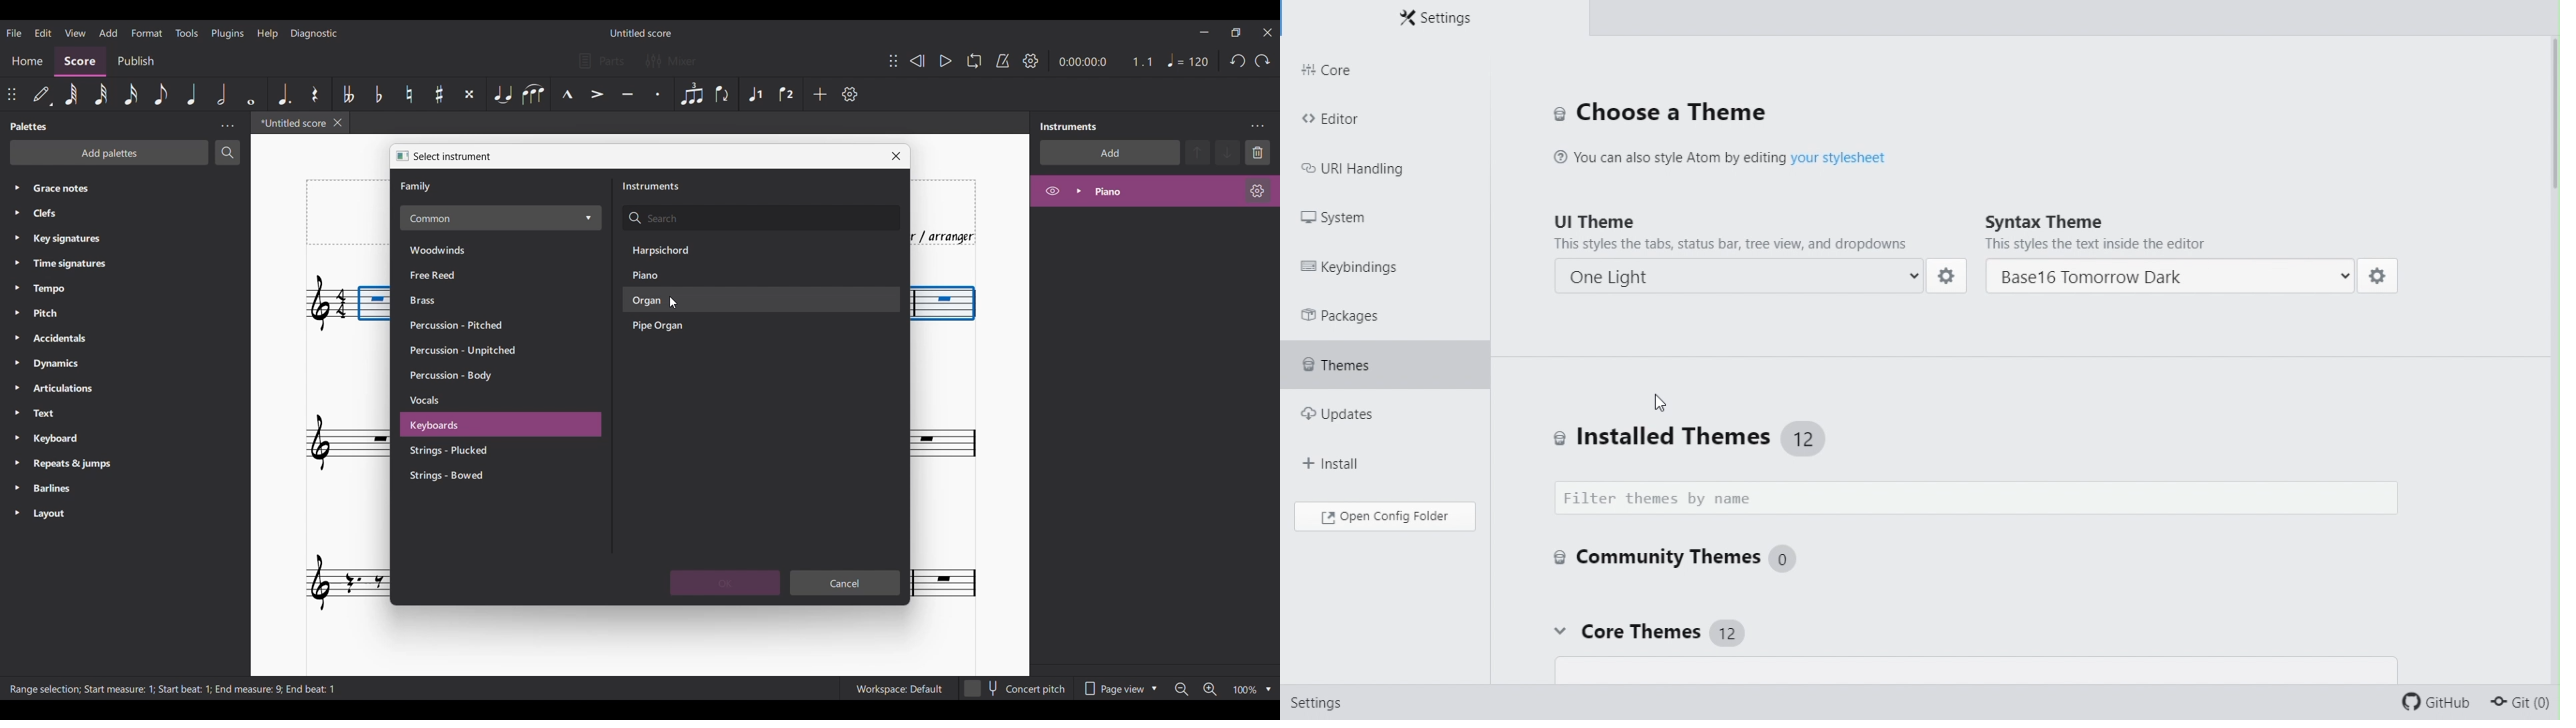 Image resolution: width=2576 pixels, height=728 pixels. What do you see at coordinates (463, 451) in the screenshot?
I see `strings - Plucked` at bounding box center [463, 451].